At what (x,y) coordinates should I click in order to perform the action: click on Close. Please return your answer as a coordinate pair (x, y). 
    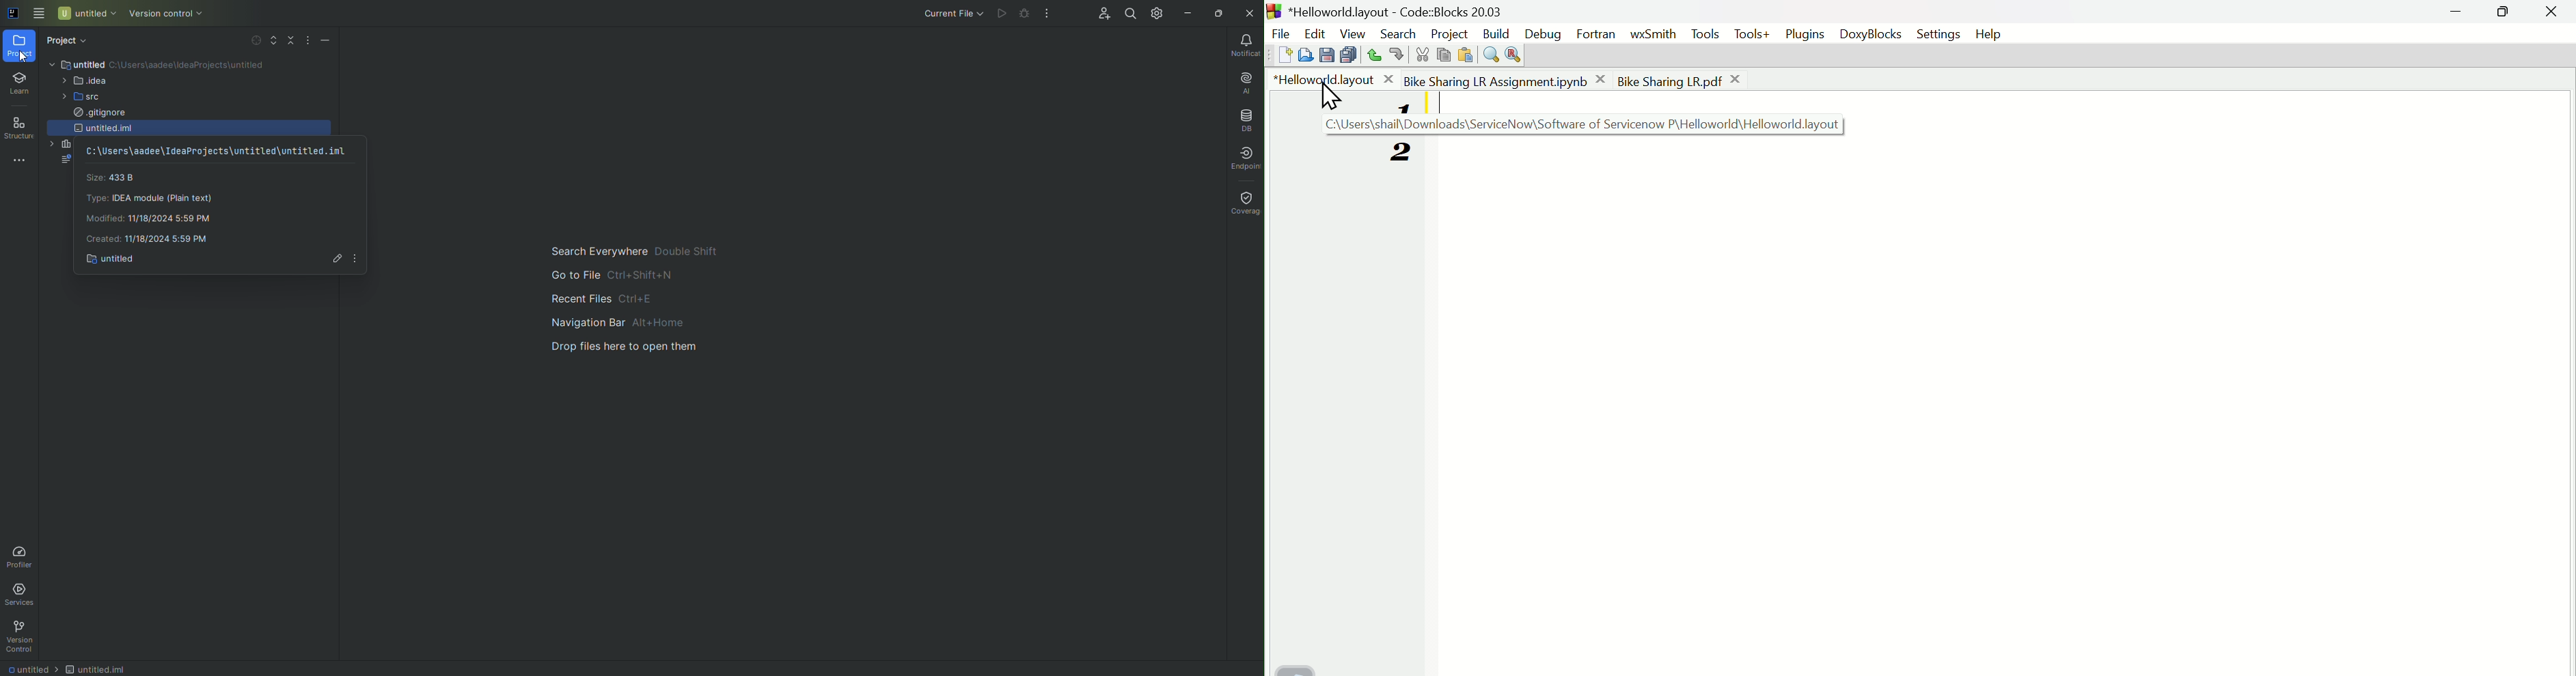
    Looking at the image, I should click on (2554, 14).